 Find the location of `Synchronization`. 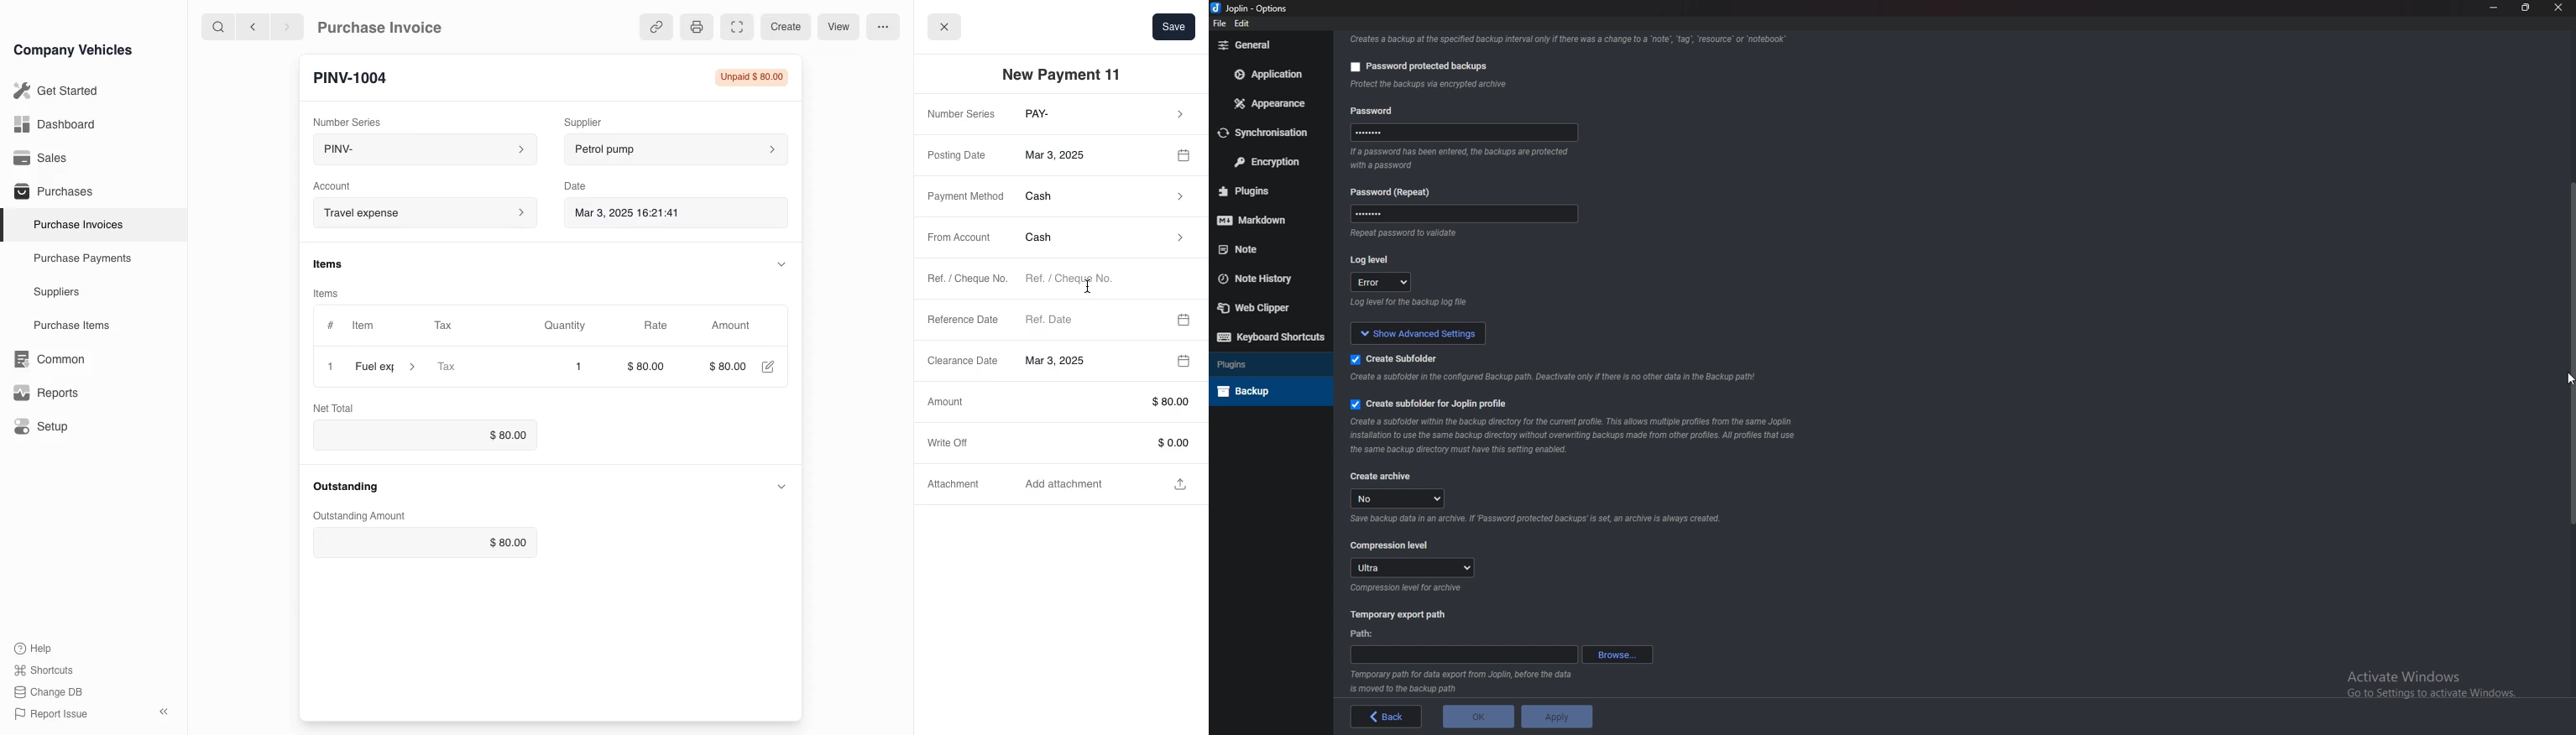

Synchronization is located at coordinates (1270, 132).